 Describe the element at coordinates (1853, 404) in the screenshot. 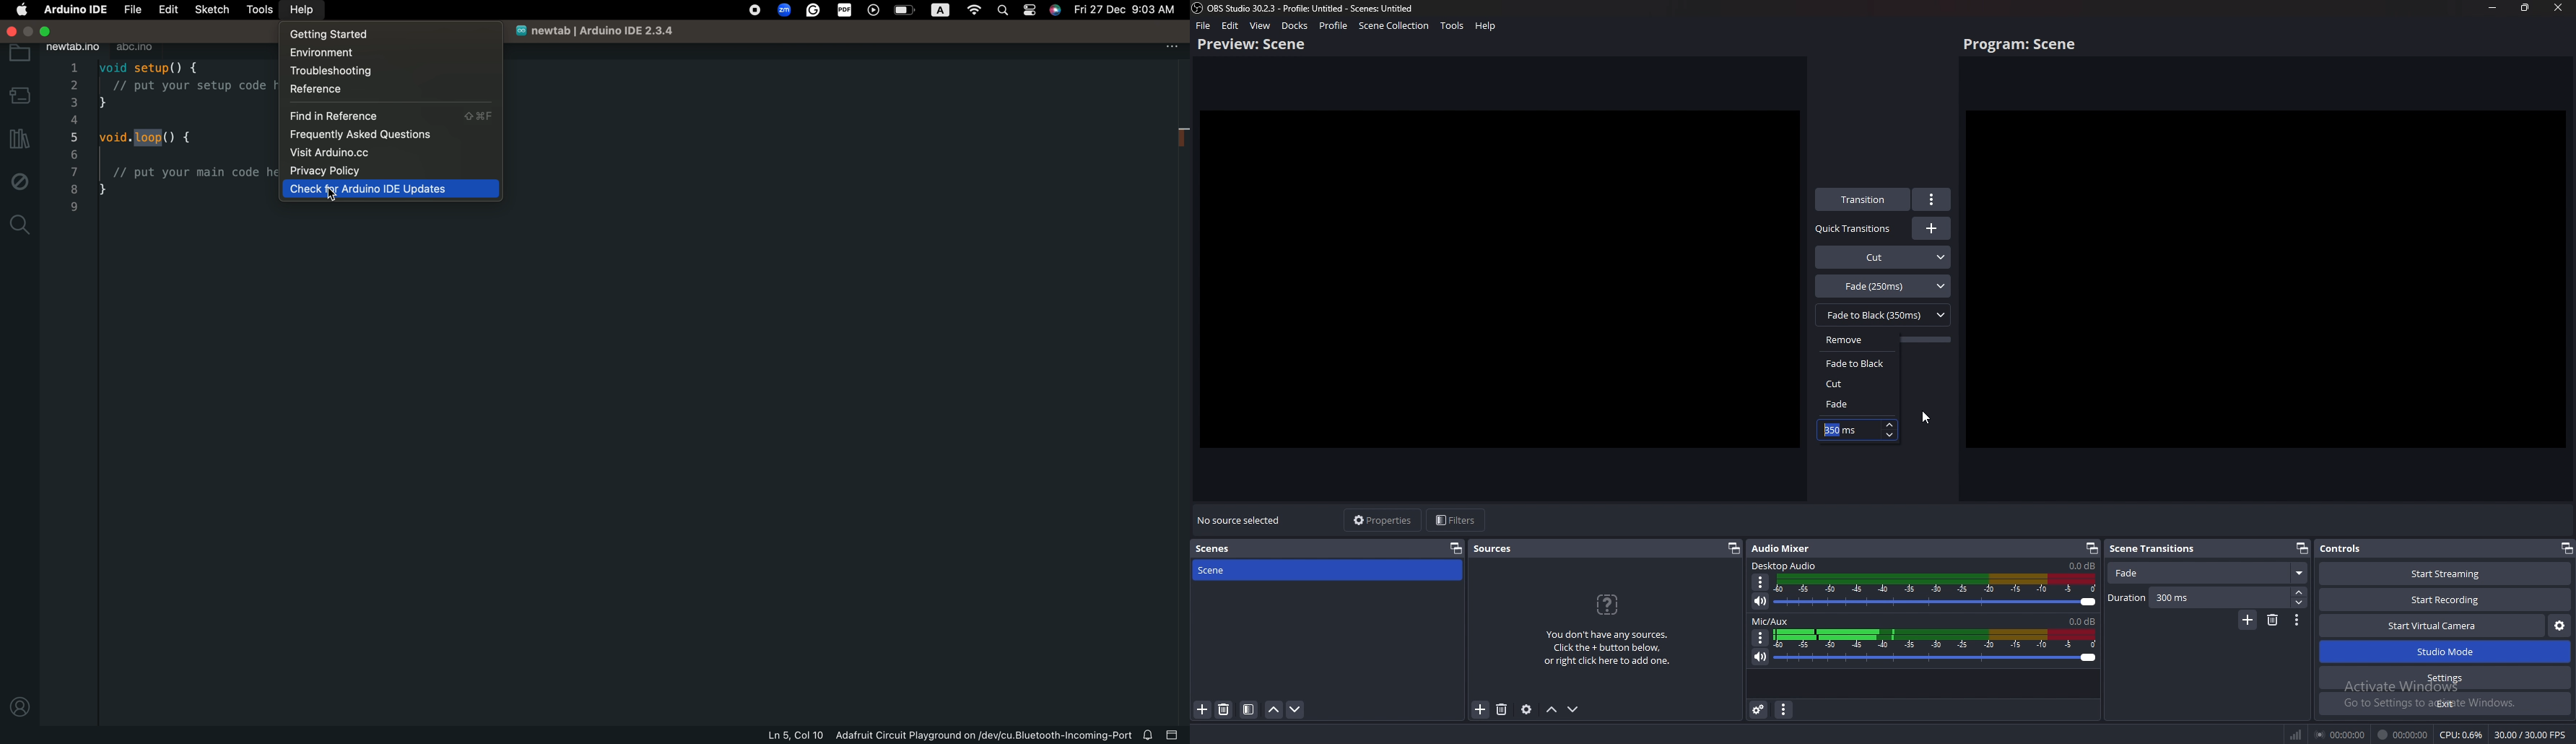

I see `fade` at that location.